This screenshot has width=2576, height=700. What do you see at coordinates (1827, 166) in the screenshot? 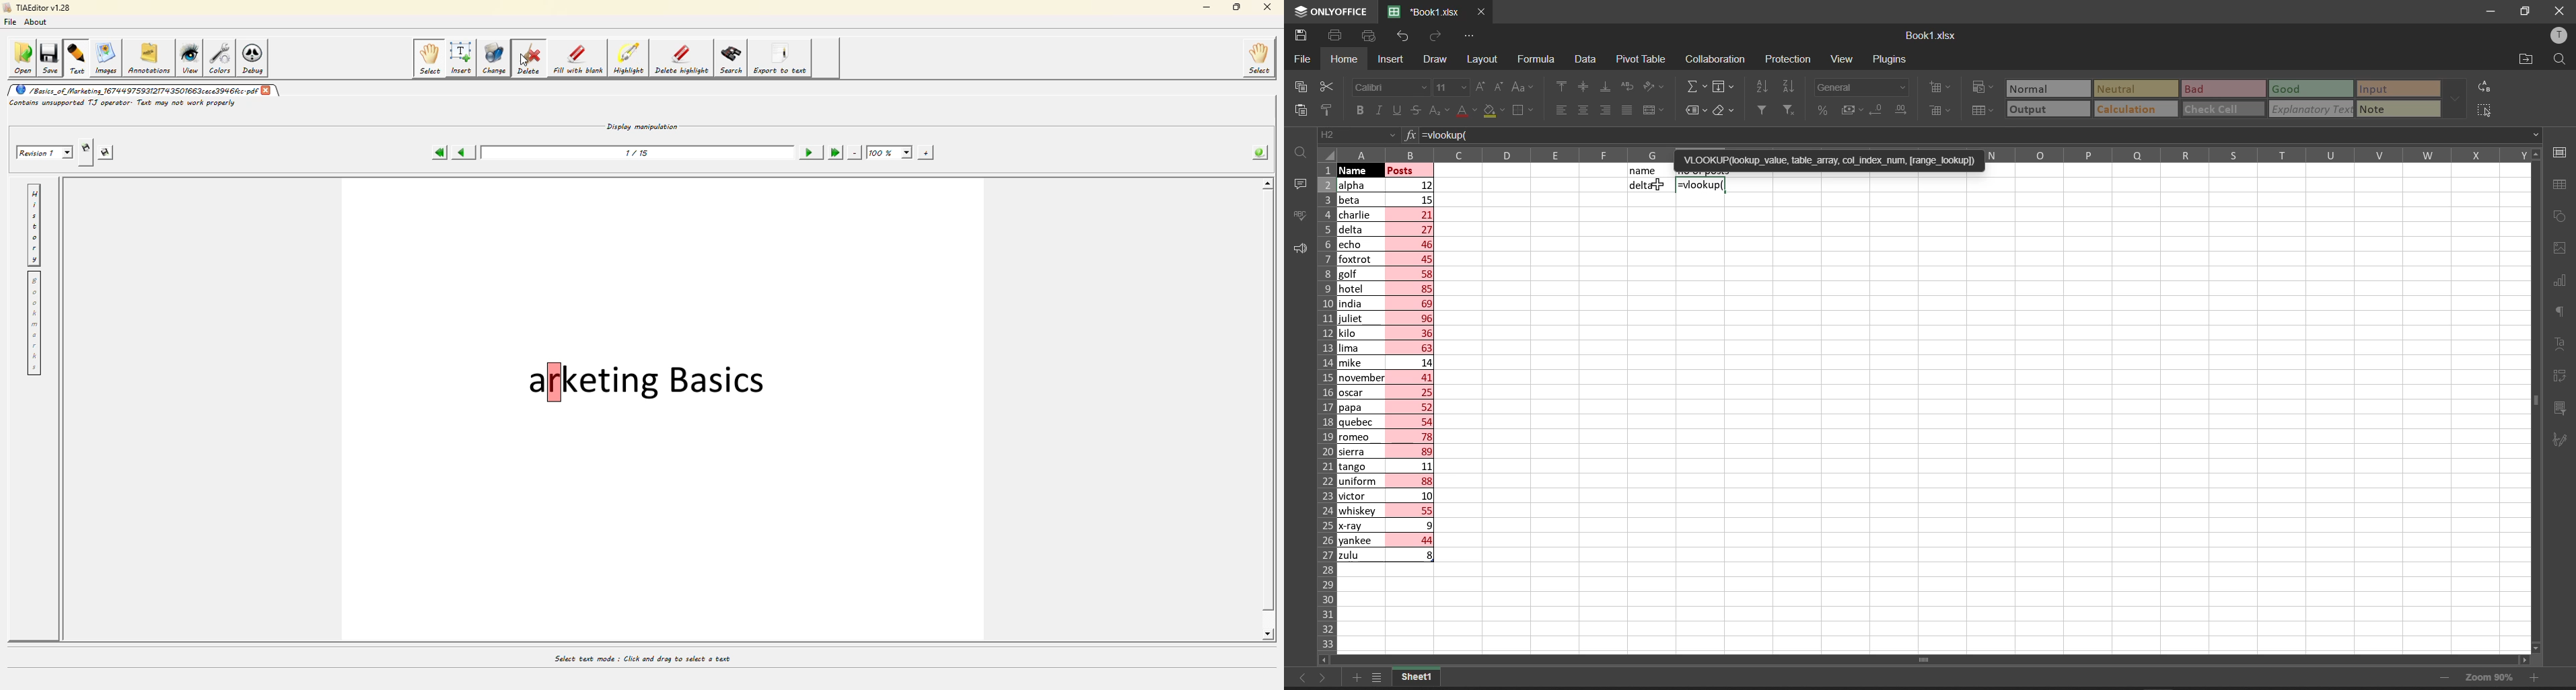
I see `'VLOOKUP(lookup_value, table_array, col_index_num, [range_lookup])=` at bounding box center [1827, 166].